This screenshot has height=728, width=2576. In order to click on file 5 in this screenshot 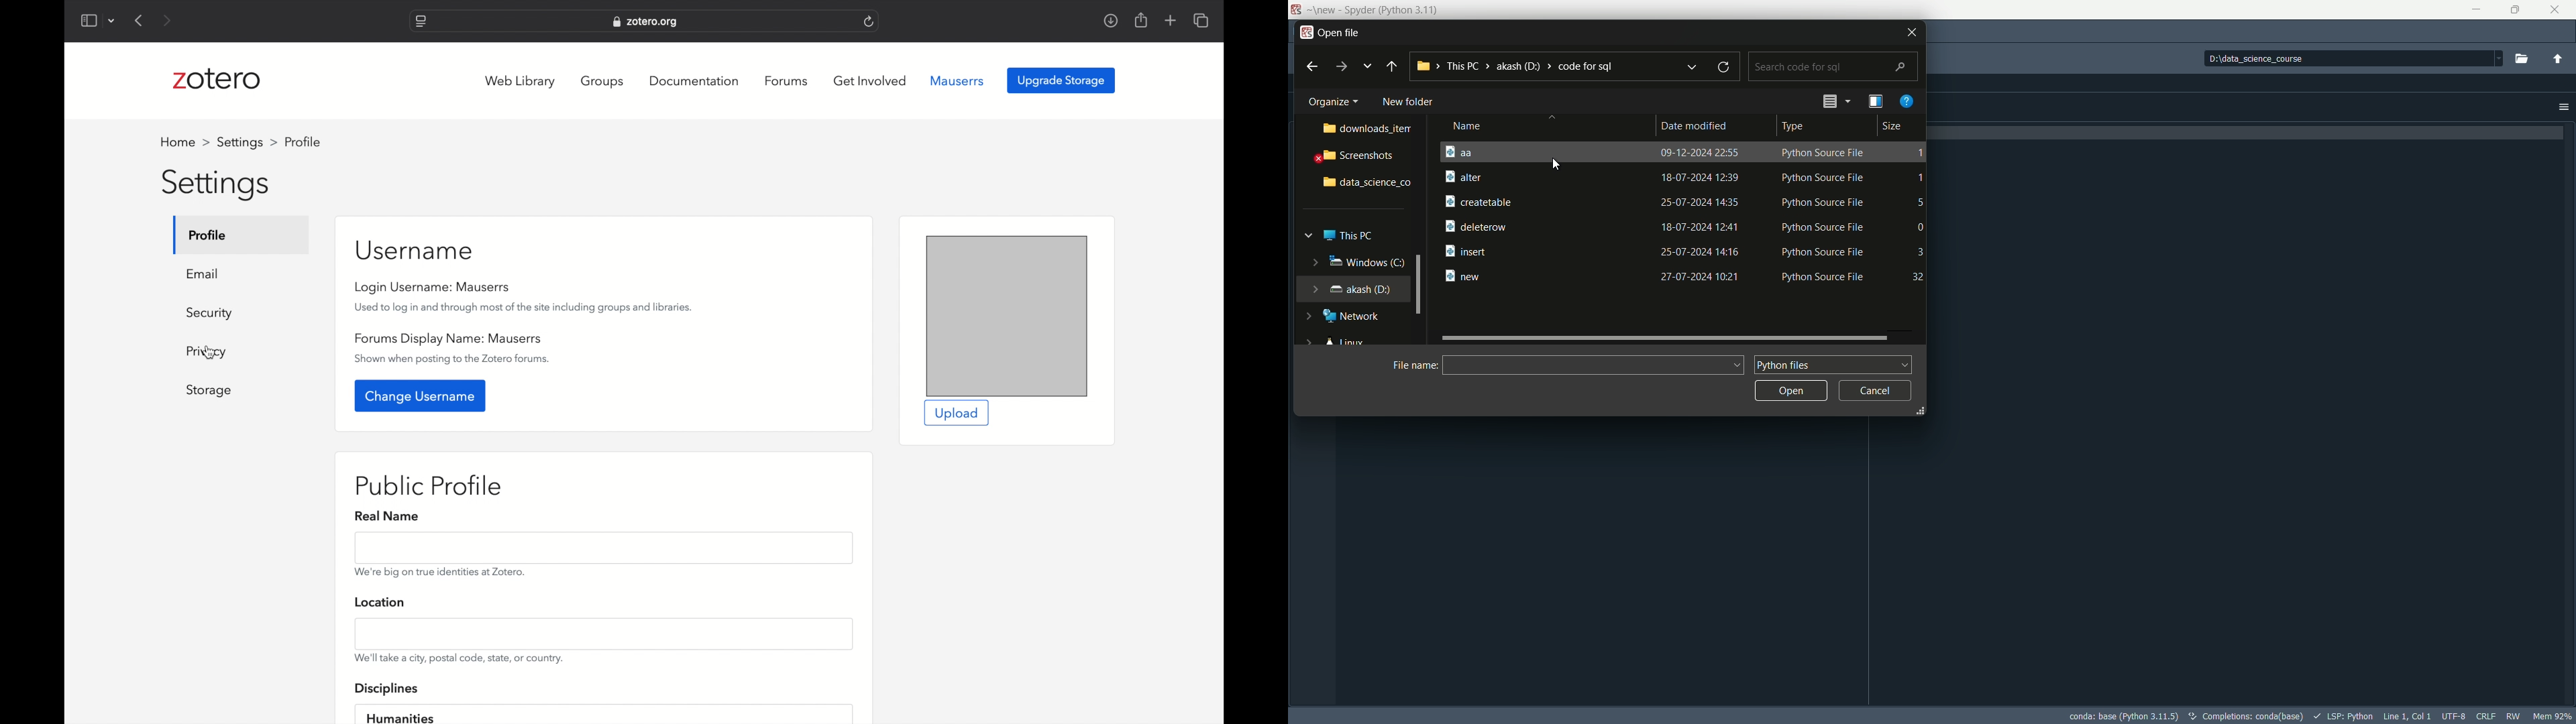, I will do `click(1684, 252)`.